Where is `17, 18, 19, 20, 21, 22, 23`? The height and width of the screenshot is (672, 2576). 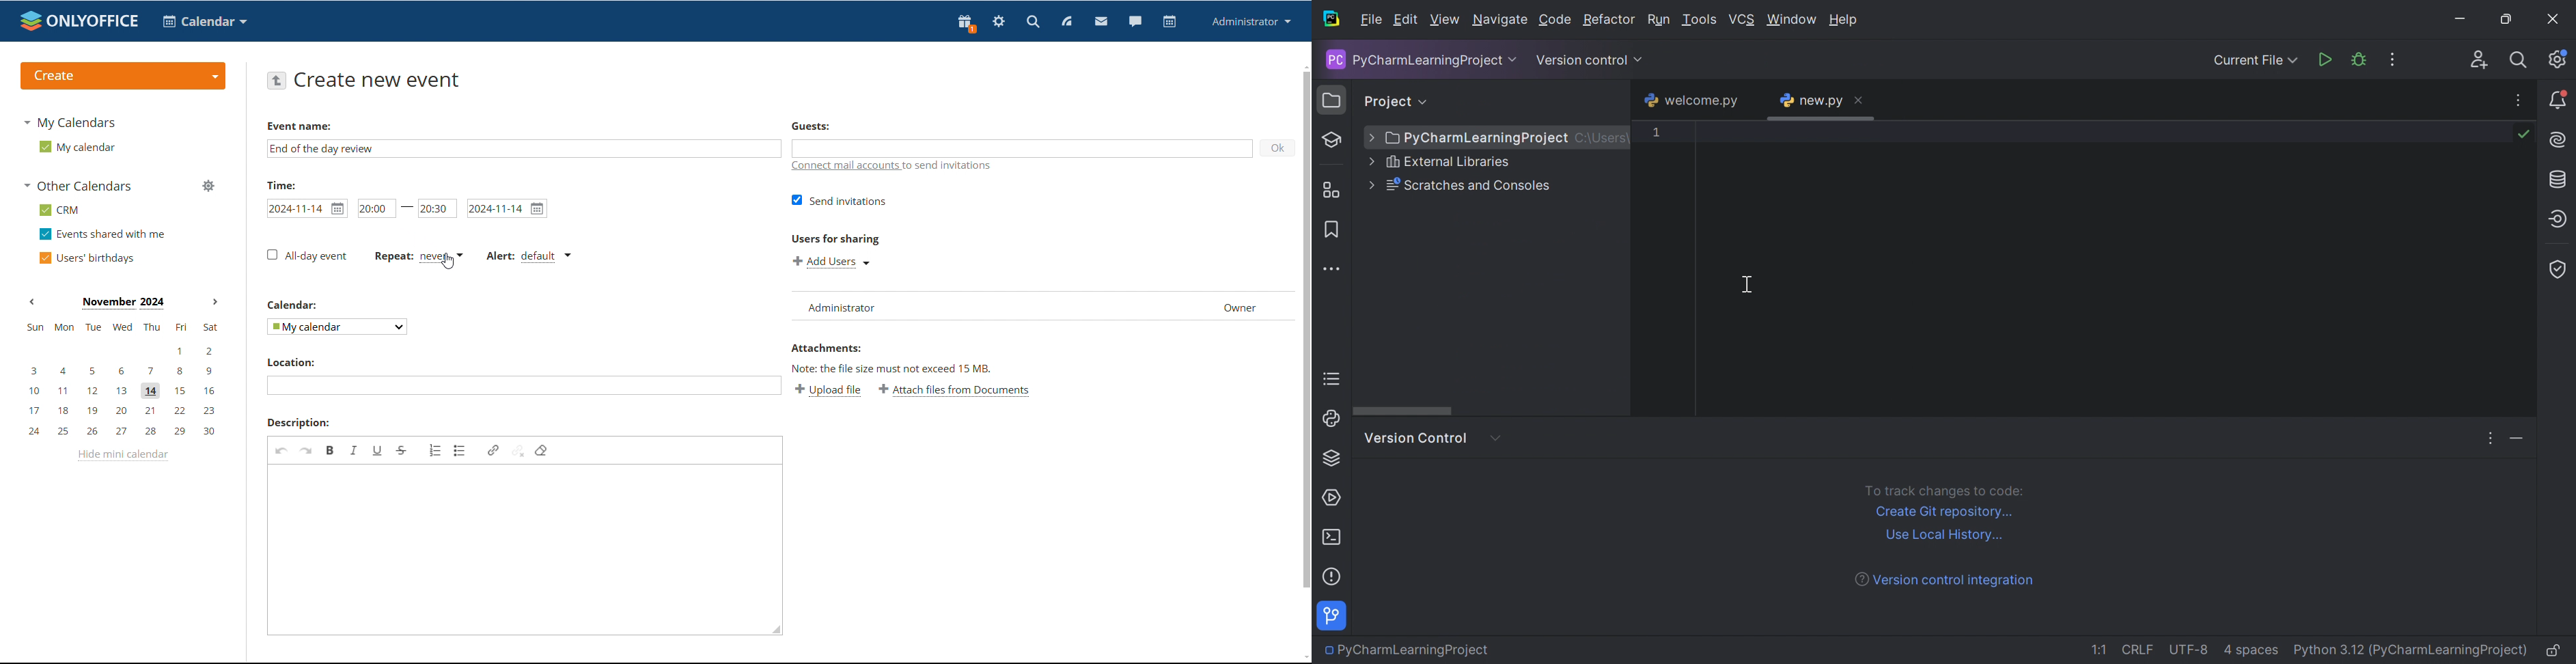
17, 18, 19, 20, 21, 22, 23 is located at coordinates (126, 411).